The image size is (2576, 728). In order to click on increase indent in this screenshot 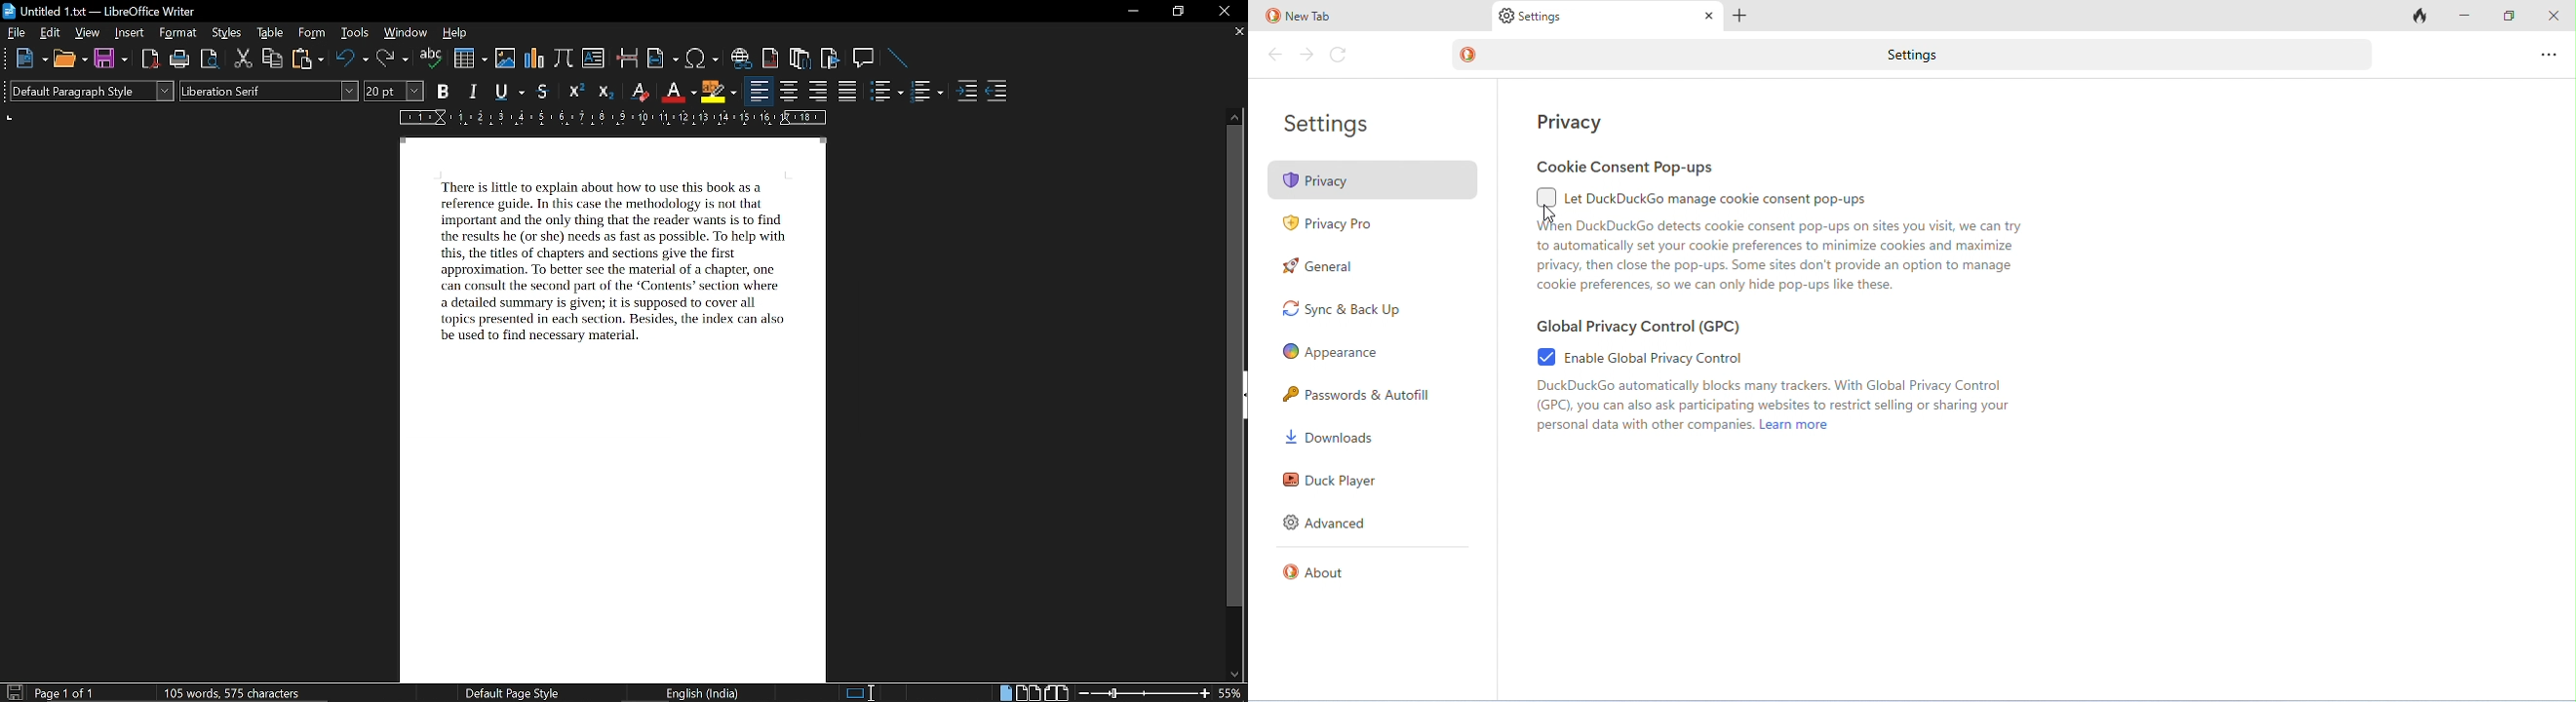, I will do `click(966, 92)`.